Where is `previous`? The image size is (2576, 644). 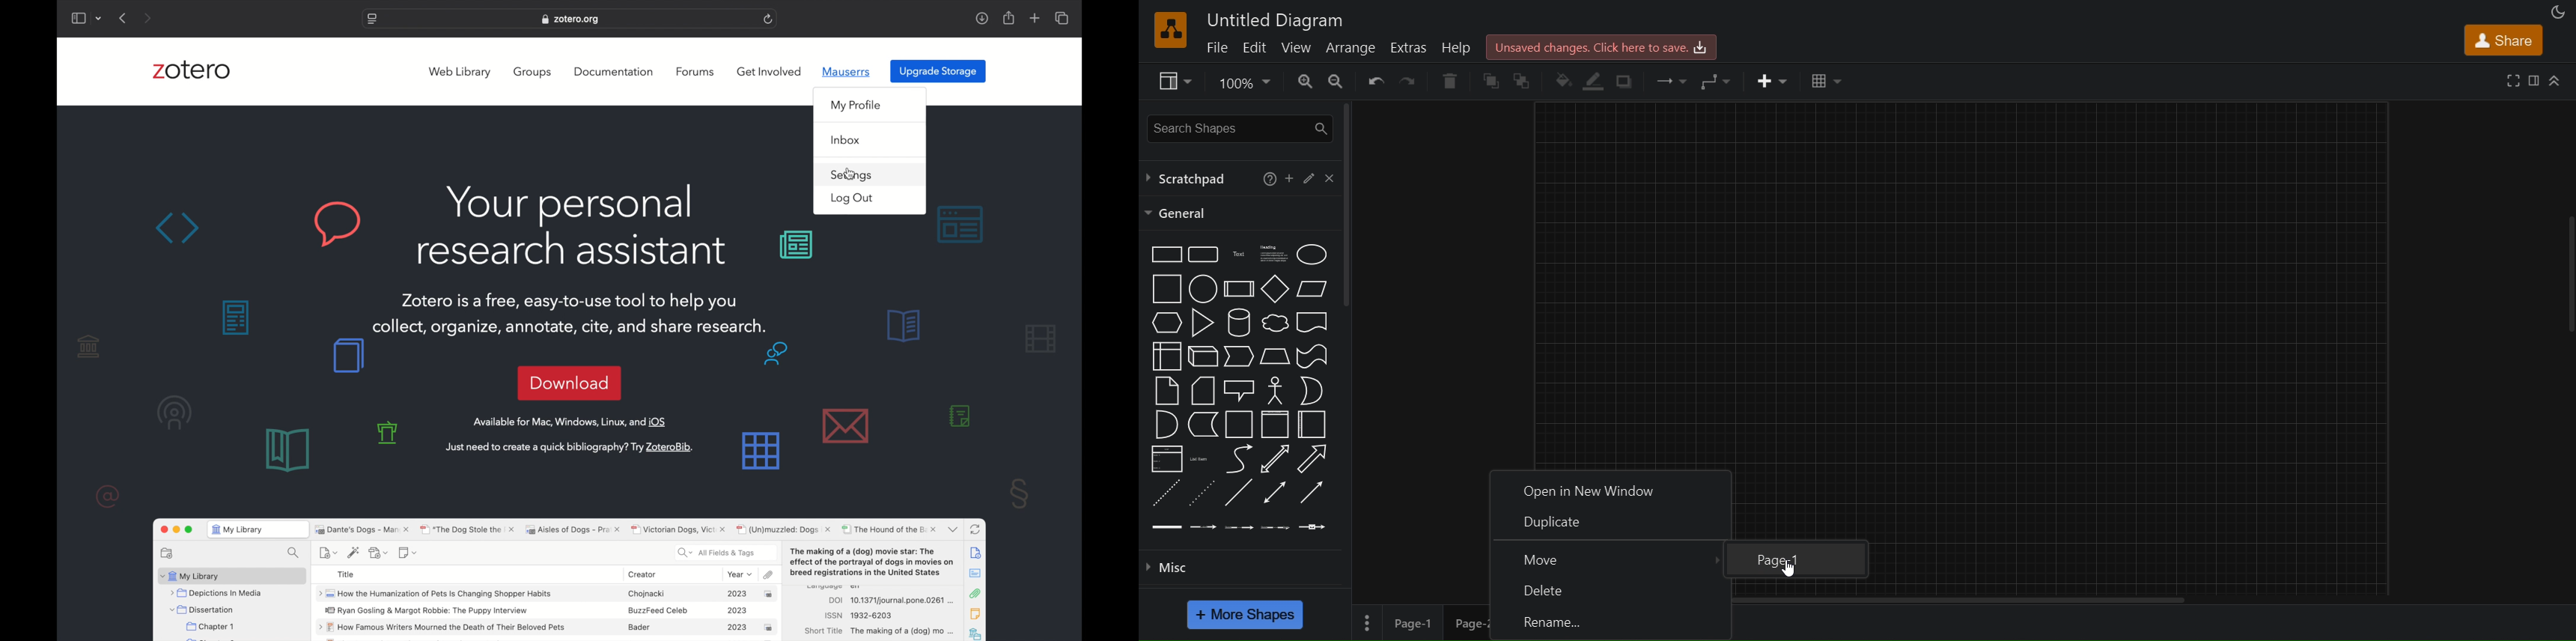 previous is located at coordinates (123, 18).